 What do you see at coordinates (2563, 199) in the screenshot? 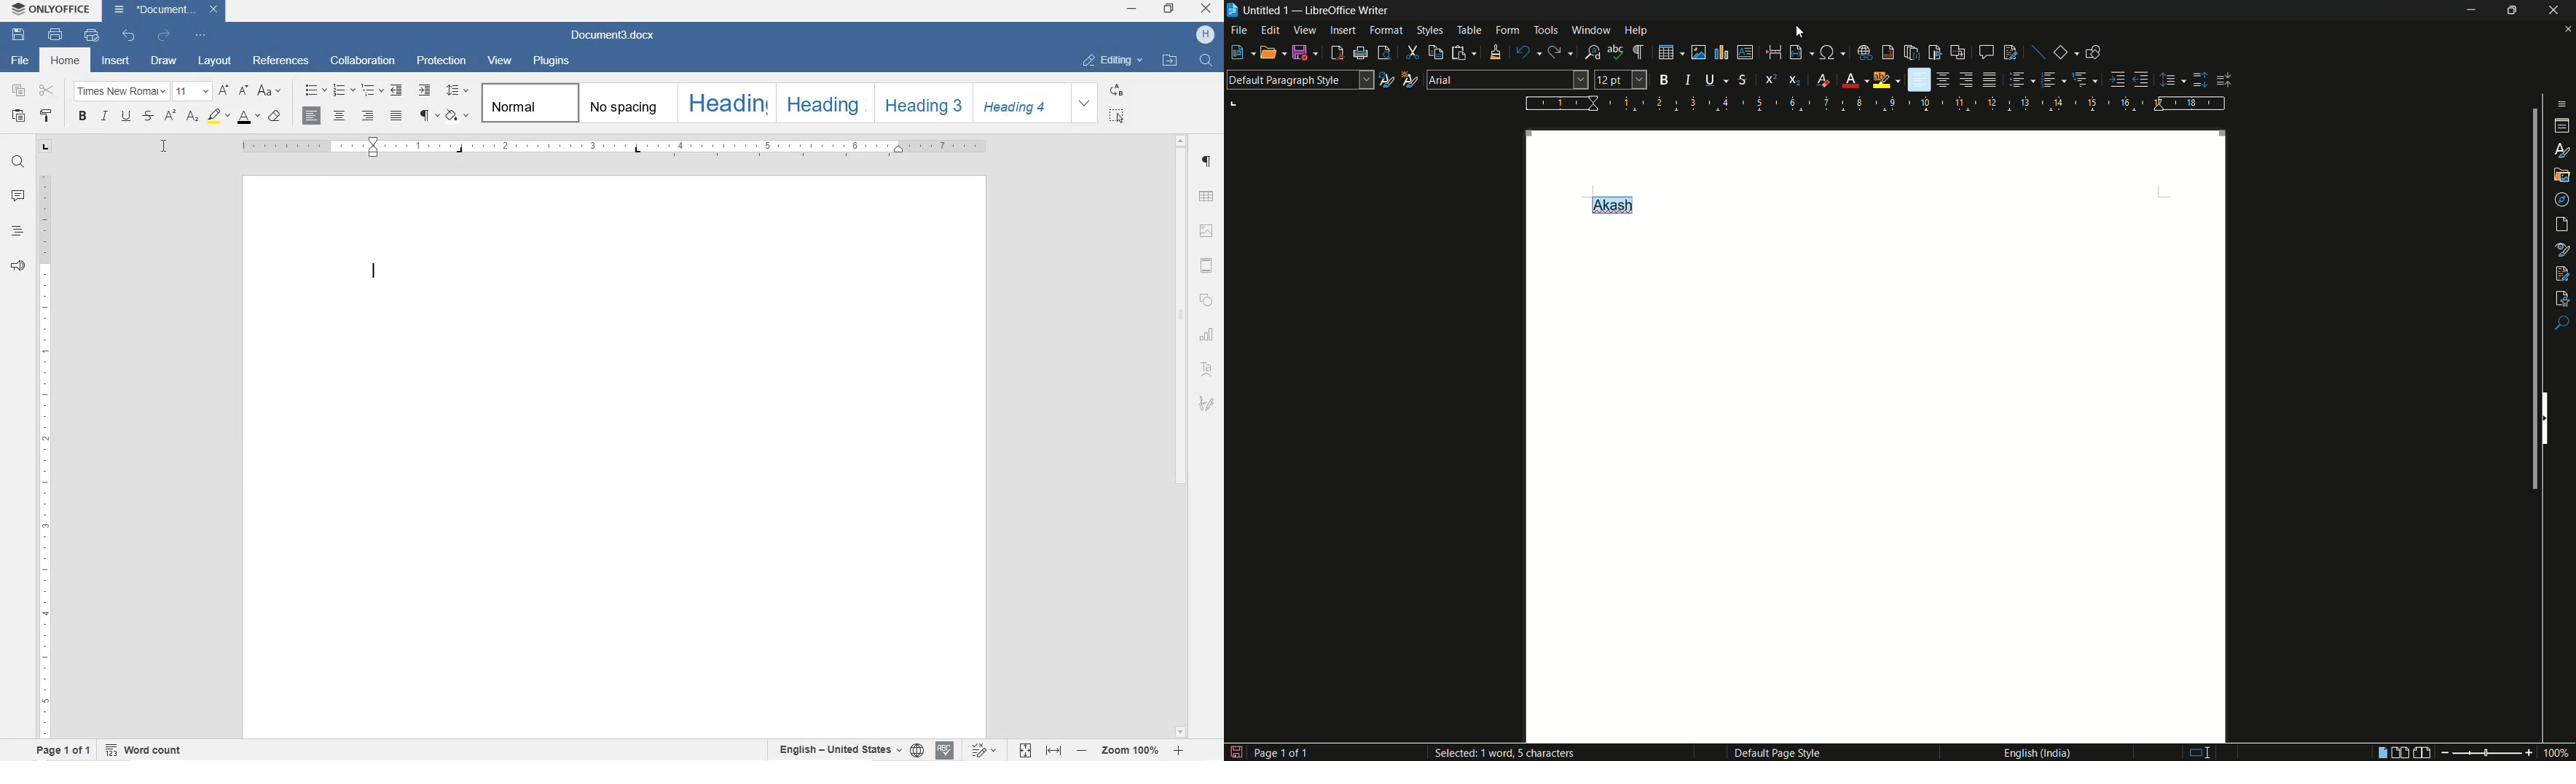
I see `navigator` at bounding box center [2563, 199].